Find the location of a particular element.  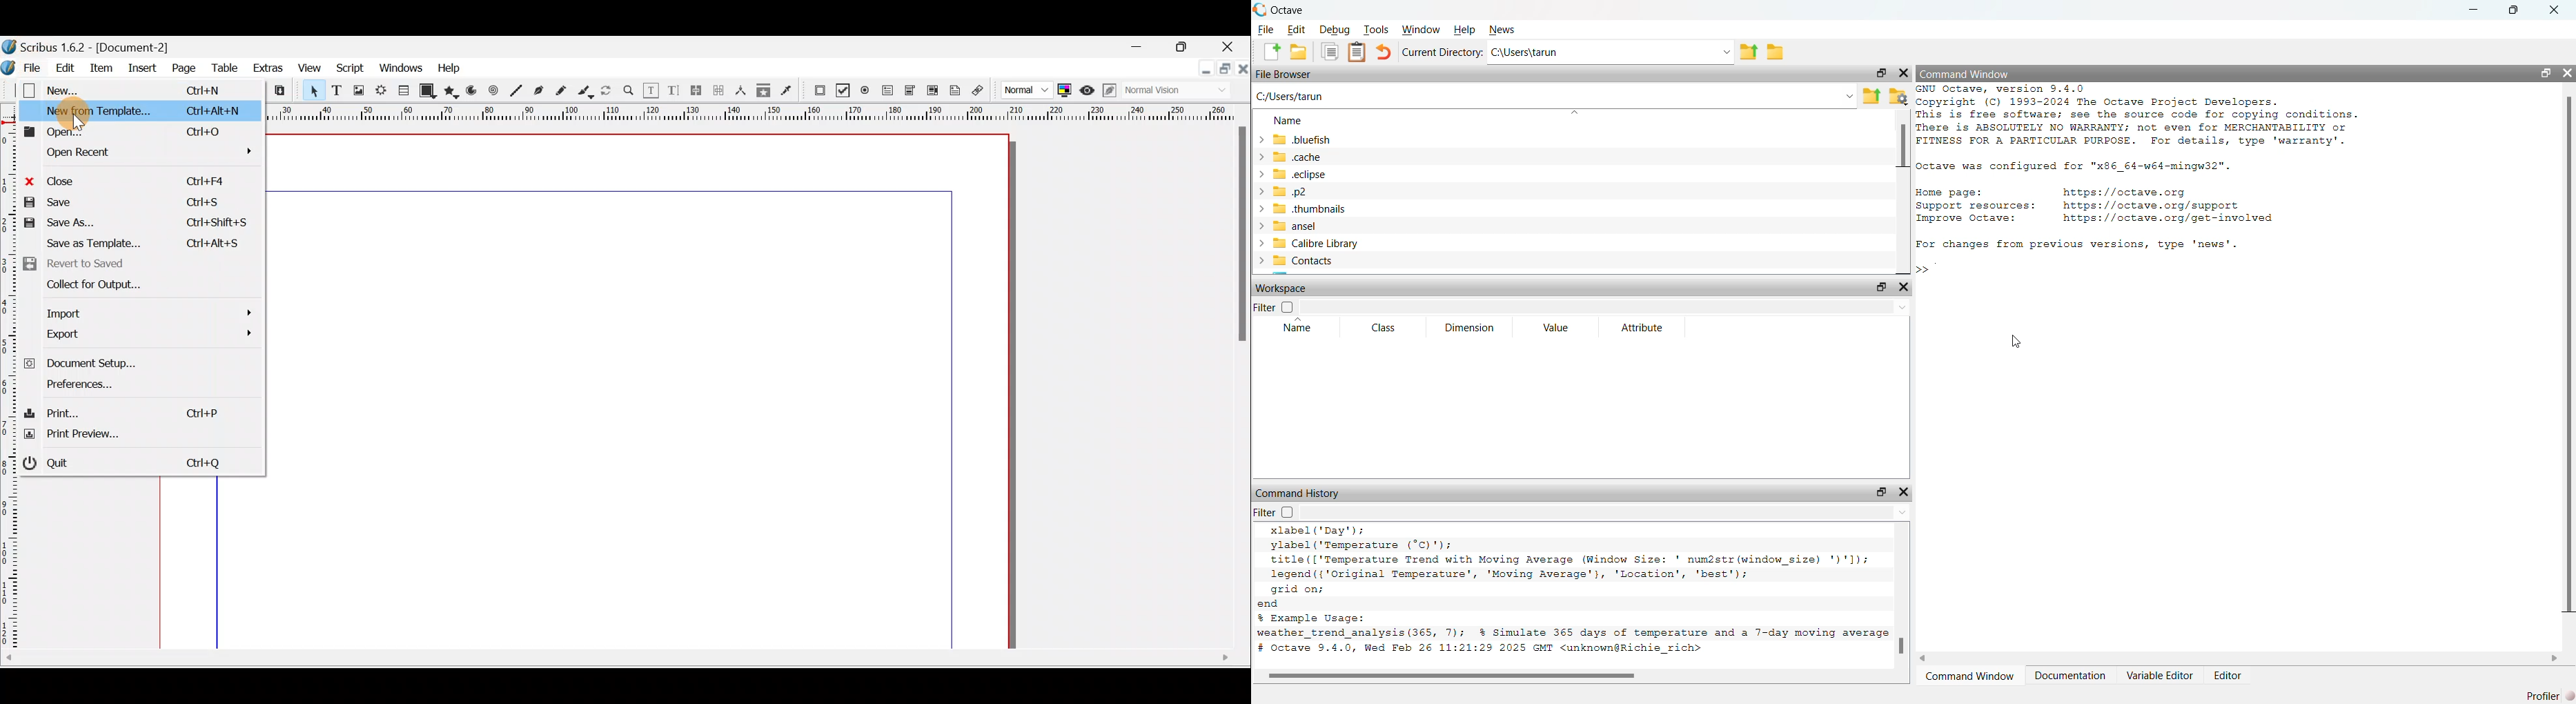

Measurements is located at coordinates (742, 91).